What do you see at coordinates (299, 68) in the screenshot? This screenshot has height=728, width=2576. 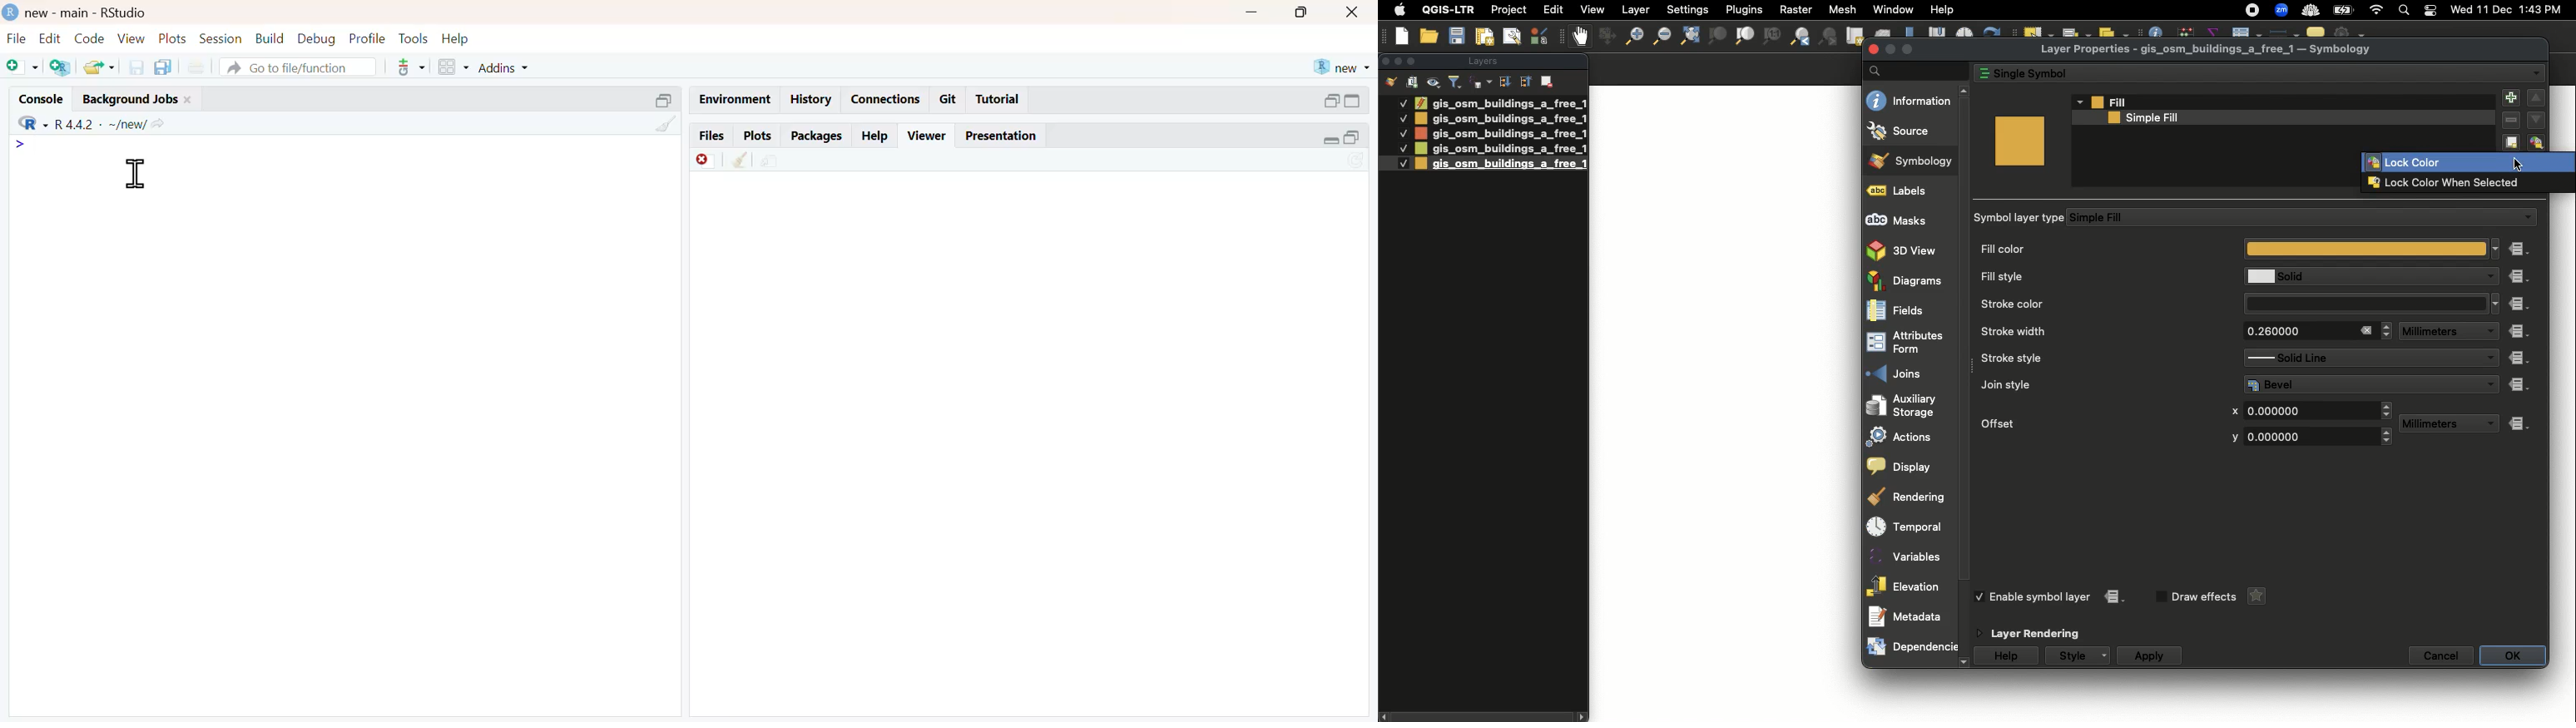 I see `go to file/function` at bounding box center [299, 68].